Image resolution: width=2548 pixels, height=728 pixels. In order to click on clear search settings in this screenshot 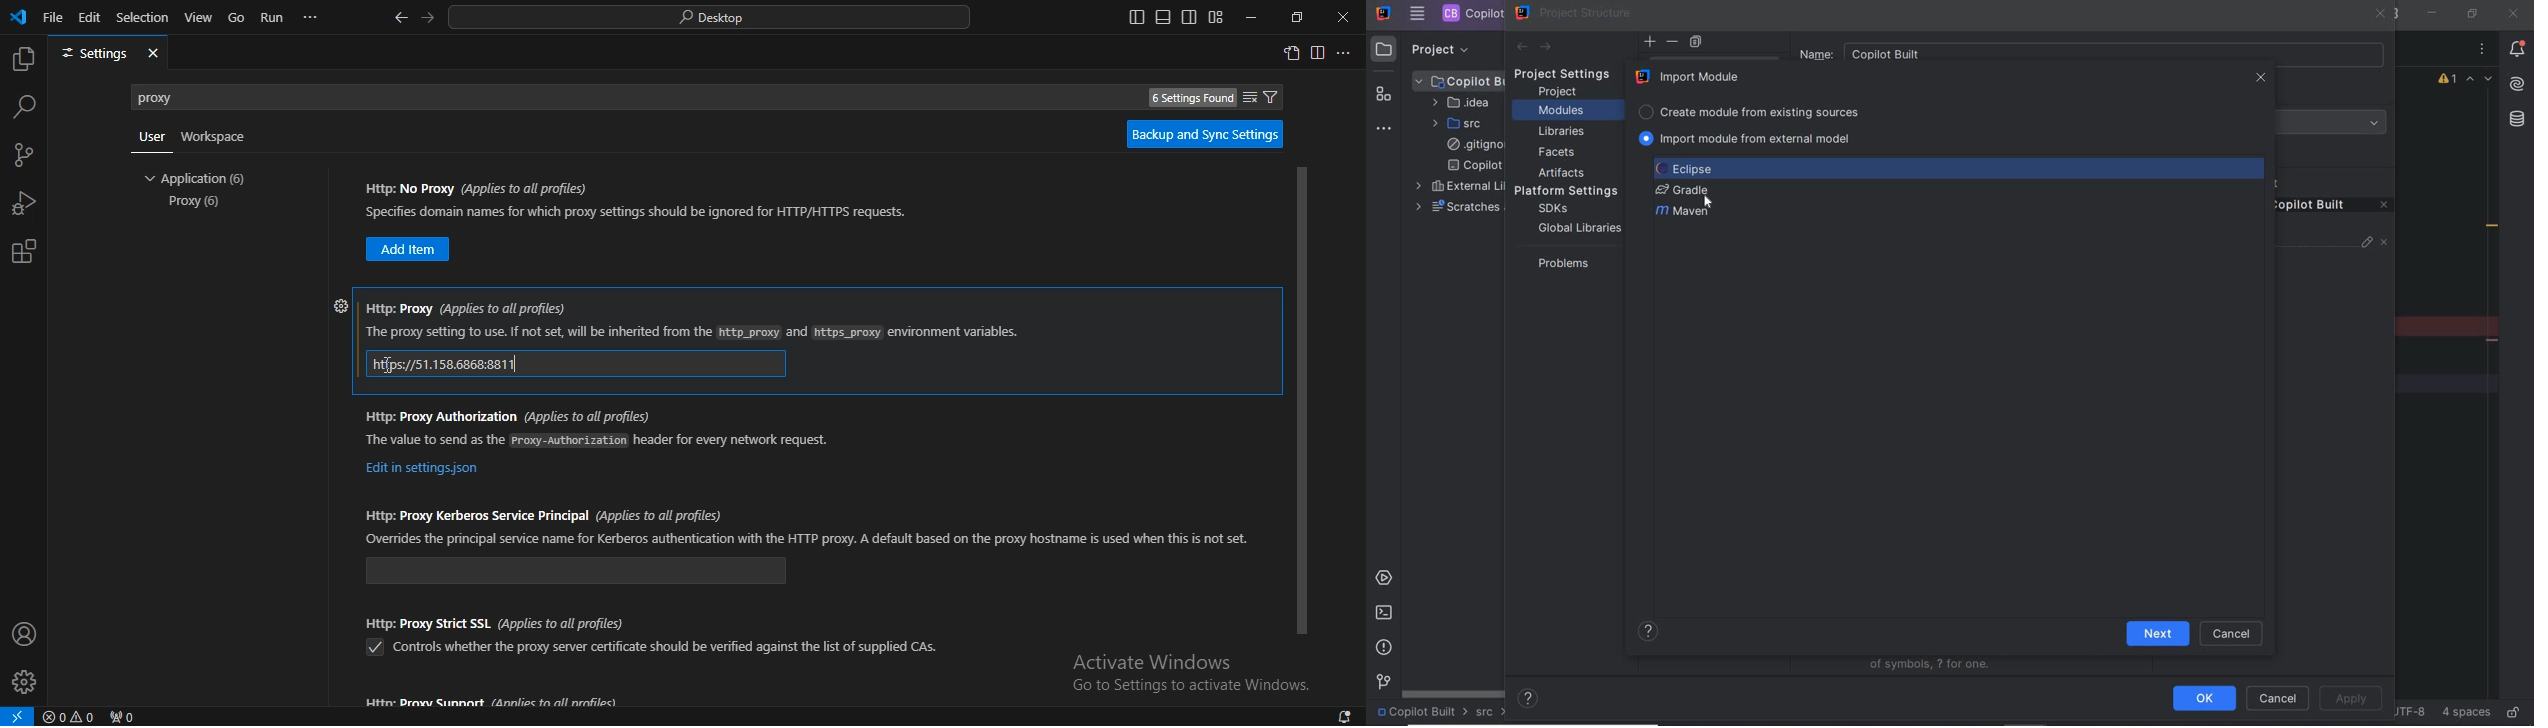, I will do `click(1248, 95)`.